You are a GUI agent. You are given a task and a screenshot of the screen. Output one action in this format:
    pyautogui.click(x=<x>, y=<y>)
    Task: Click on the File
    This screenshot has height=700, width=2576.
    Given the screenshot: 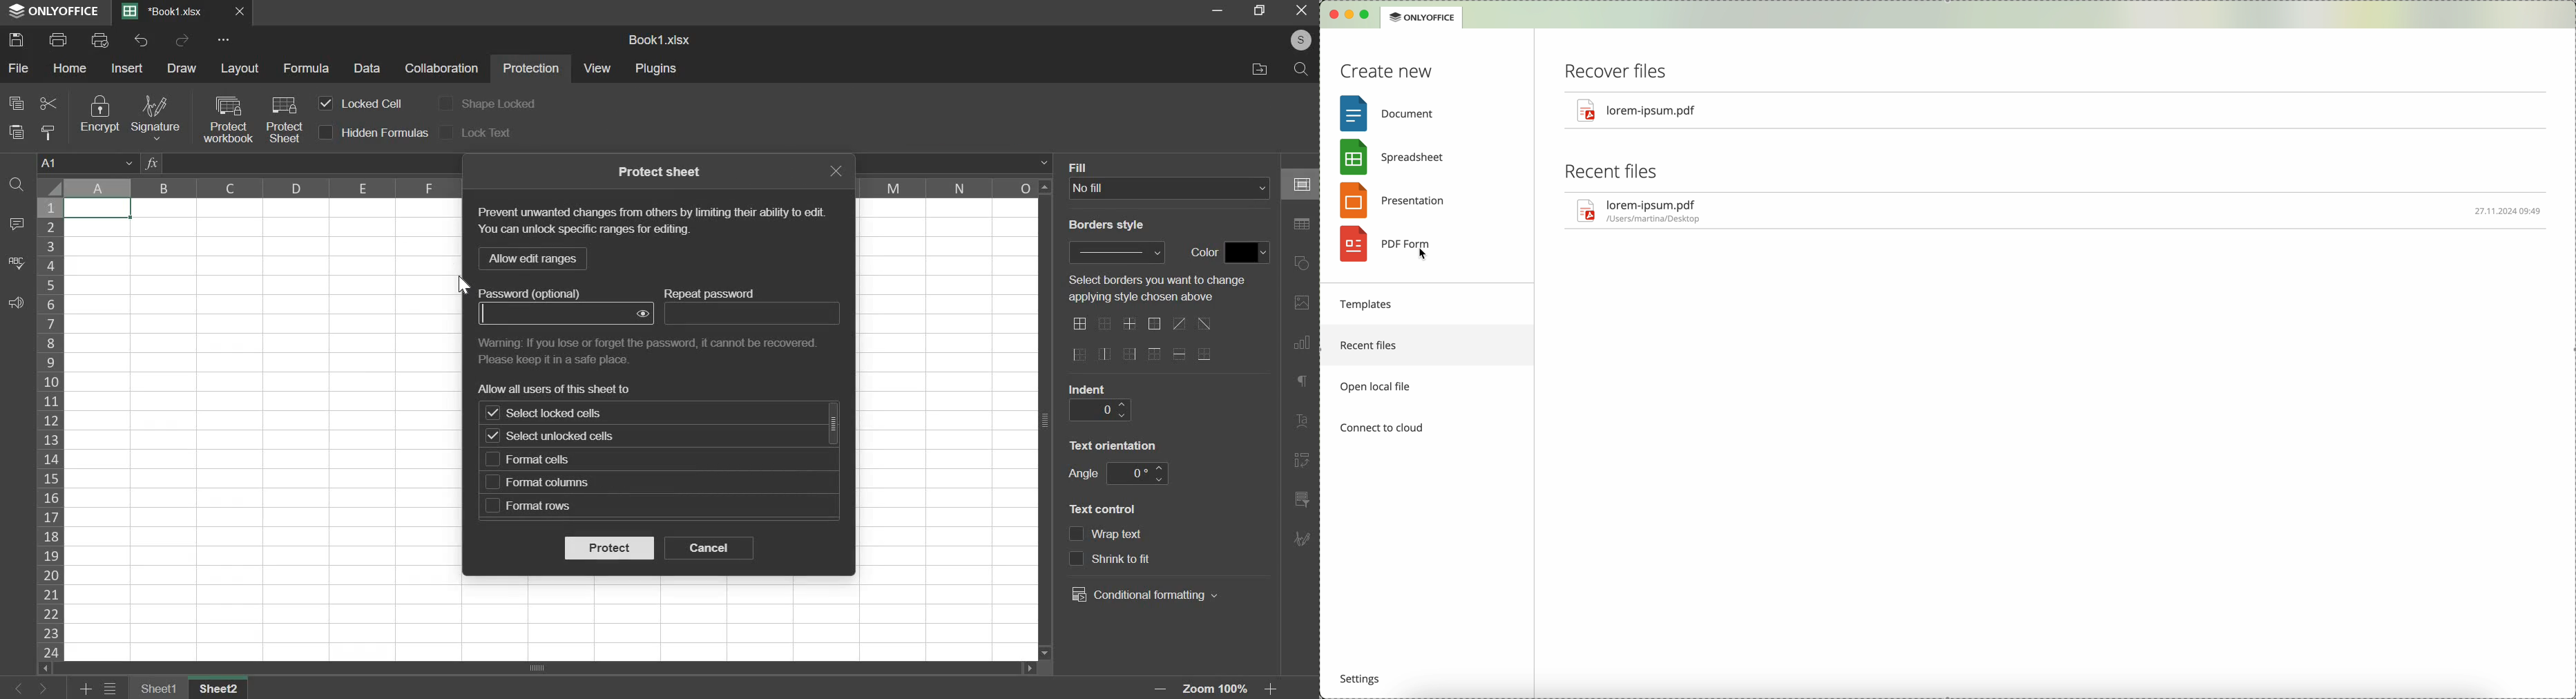 What is the action you would take?
    pyautogui.click(x=1256, y=69)
    